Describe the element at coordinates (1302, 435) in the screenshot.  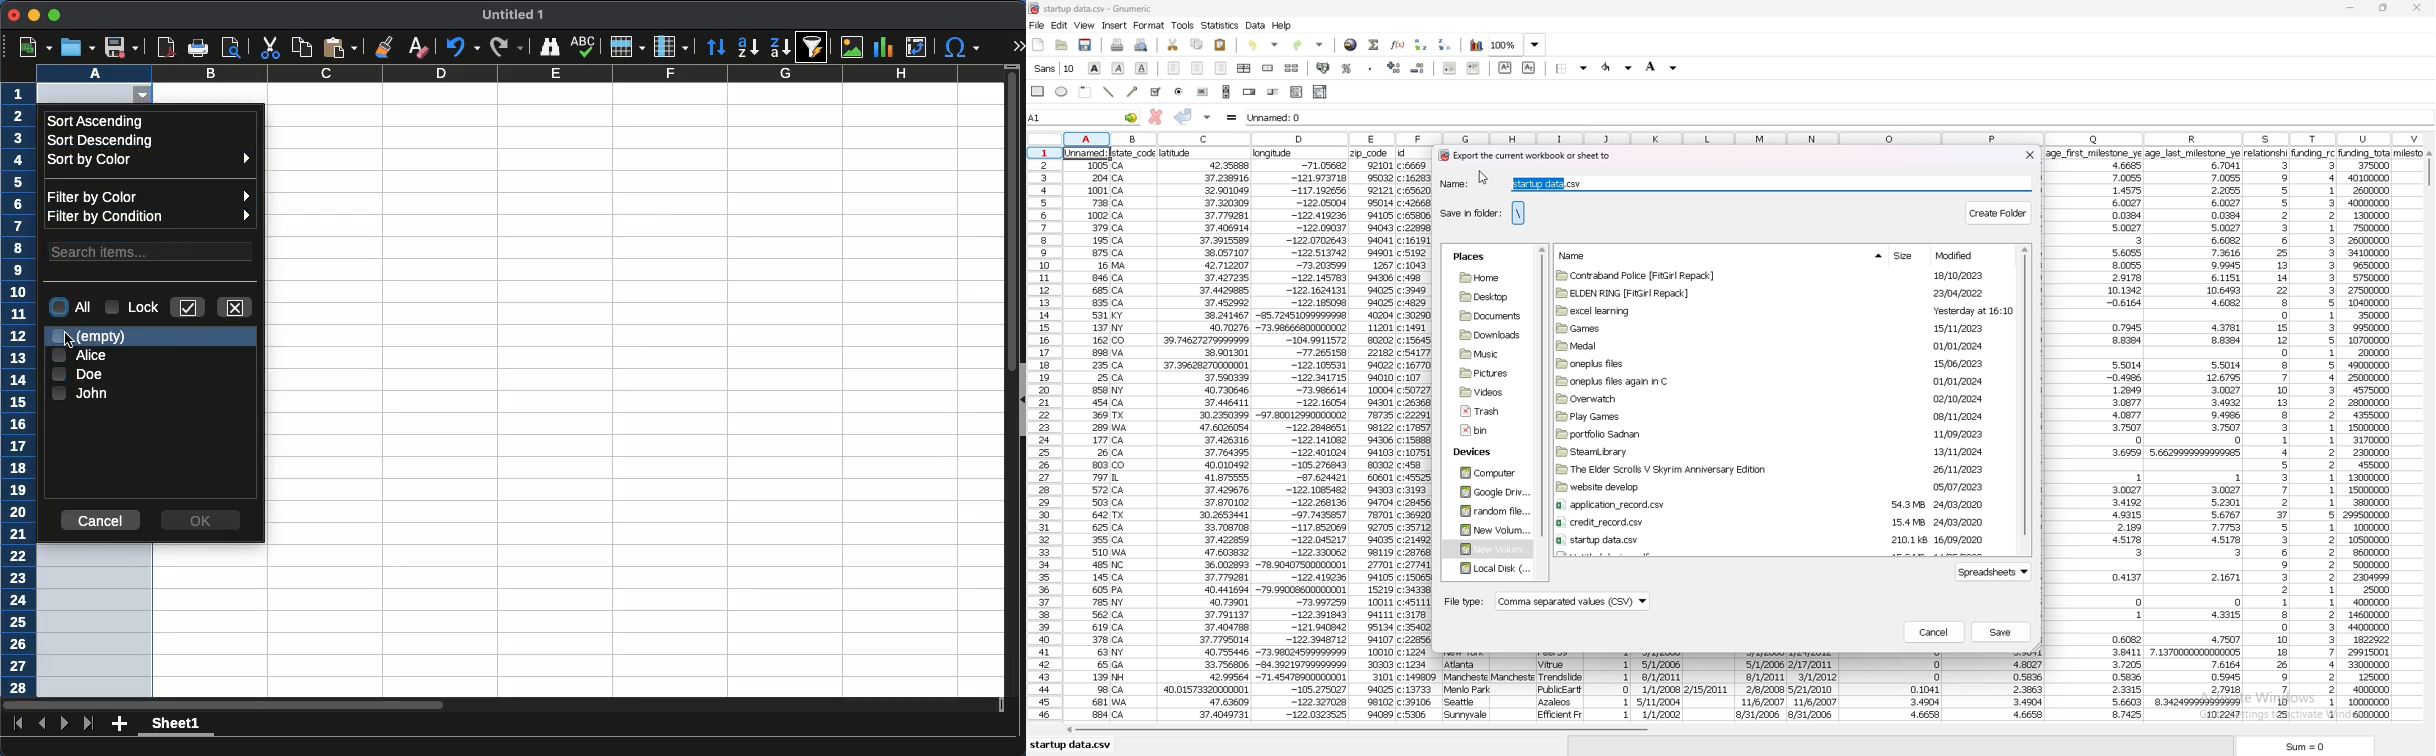
I see `data` at that location.